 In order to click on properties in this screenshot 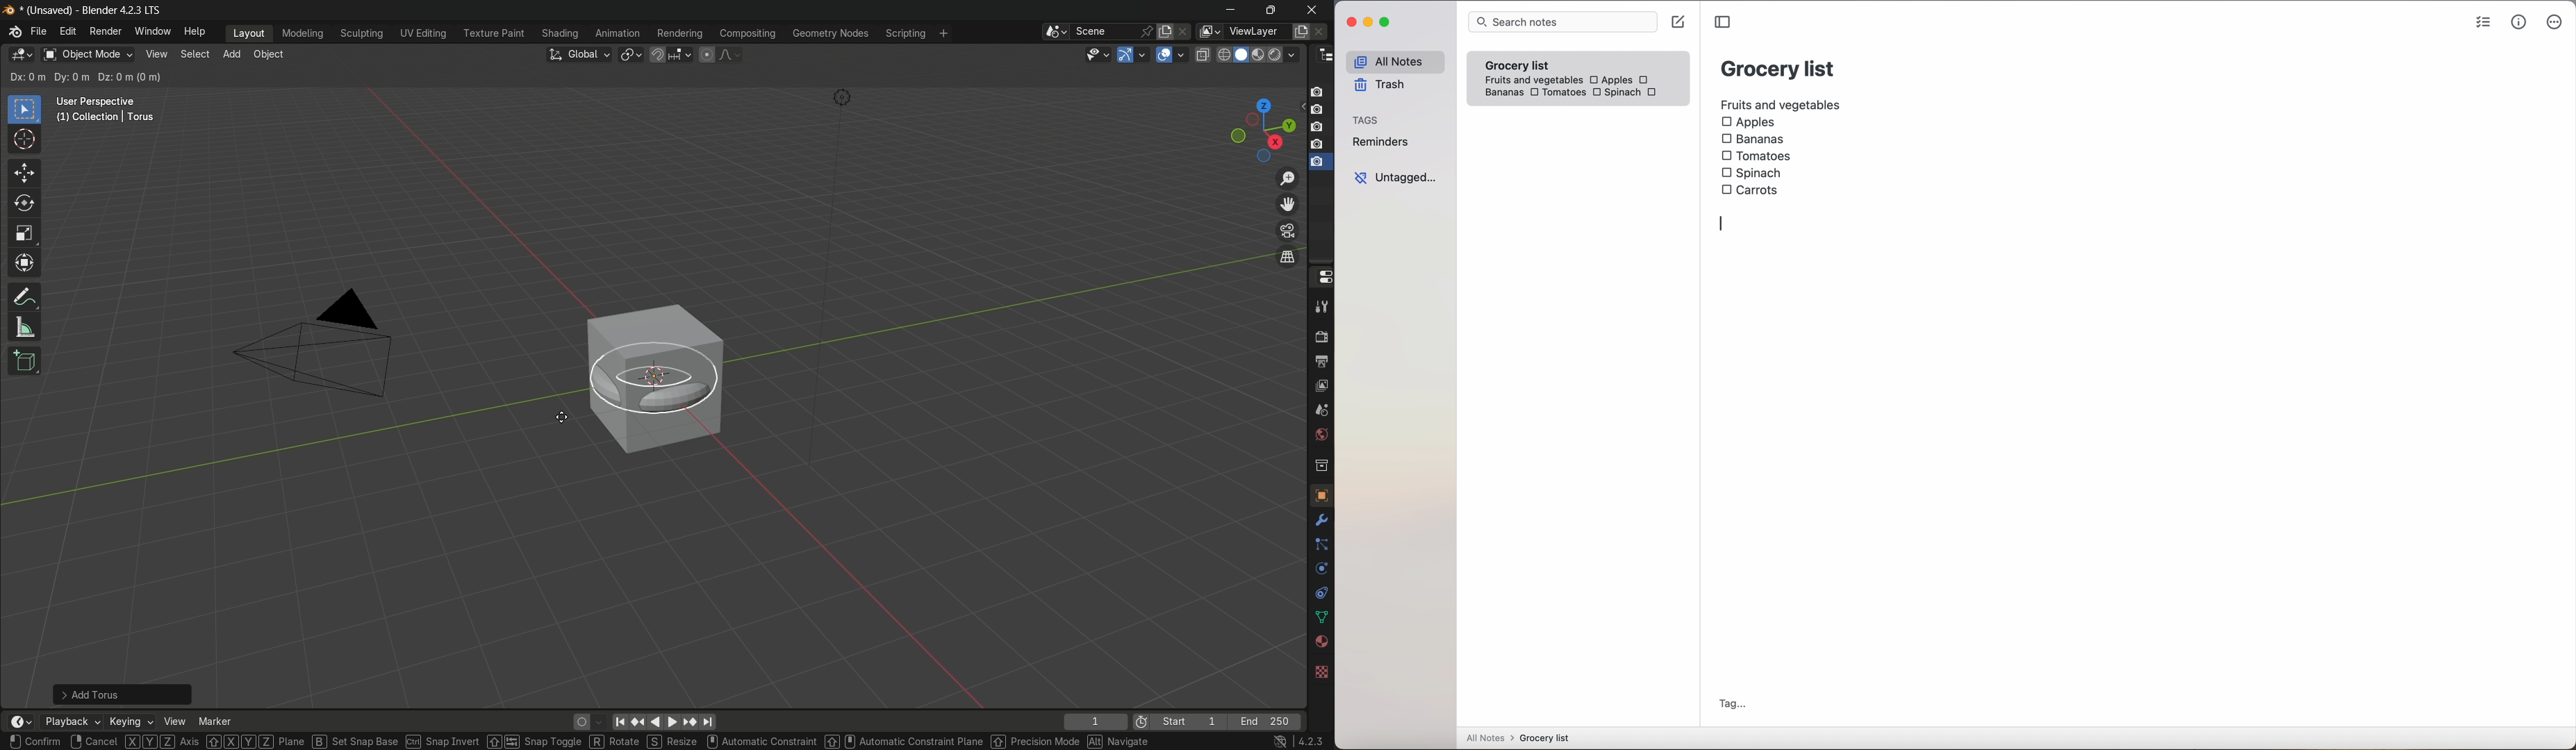, I will do `click(1321, 276)`.